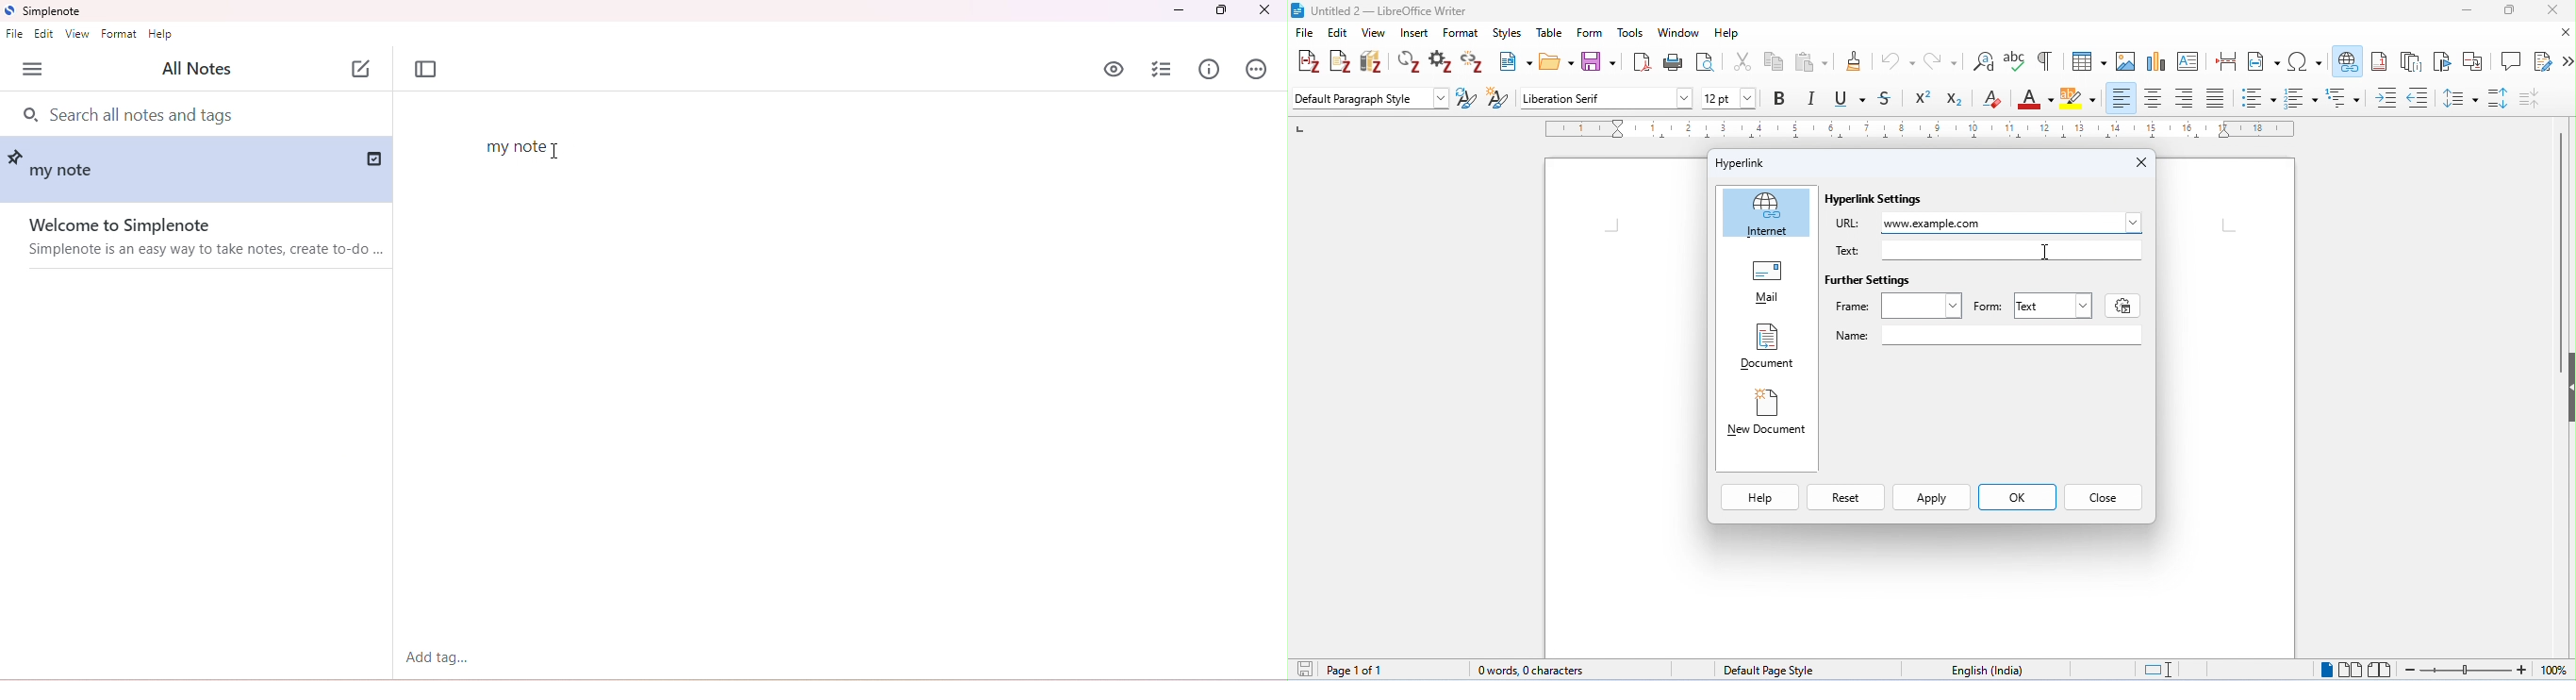 This screenshot has height=700, width=2576. Describe the element at coordinates (160, 35) in the screenshot. I see `help` at that location.